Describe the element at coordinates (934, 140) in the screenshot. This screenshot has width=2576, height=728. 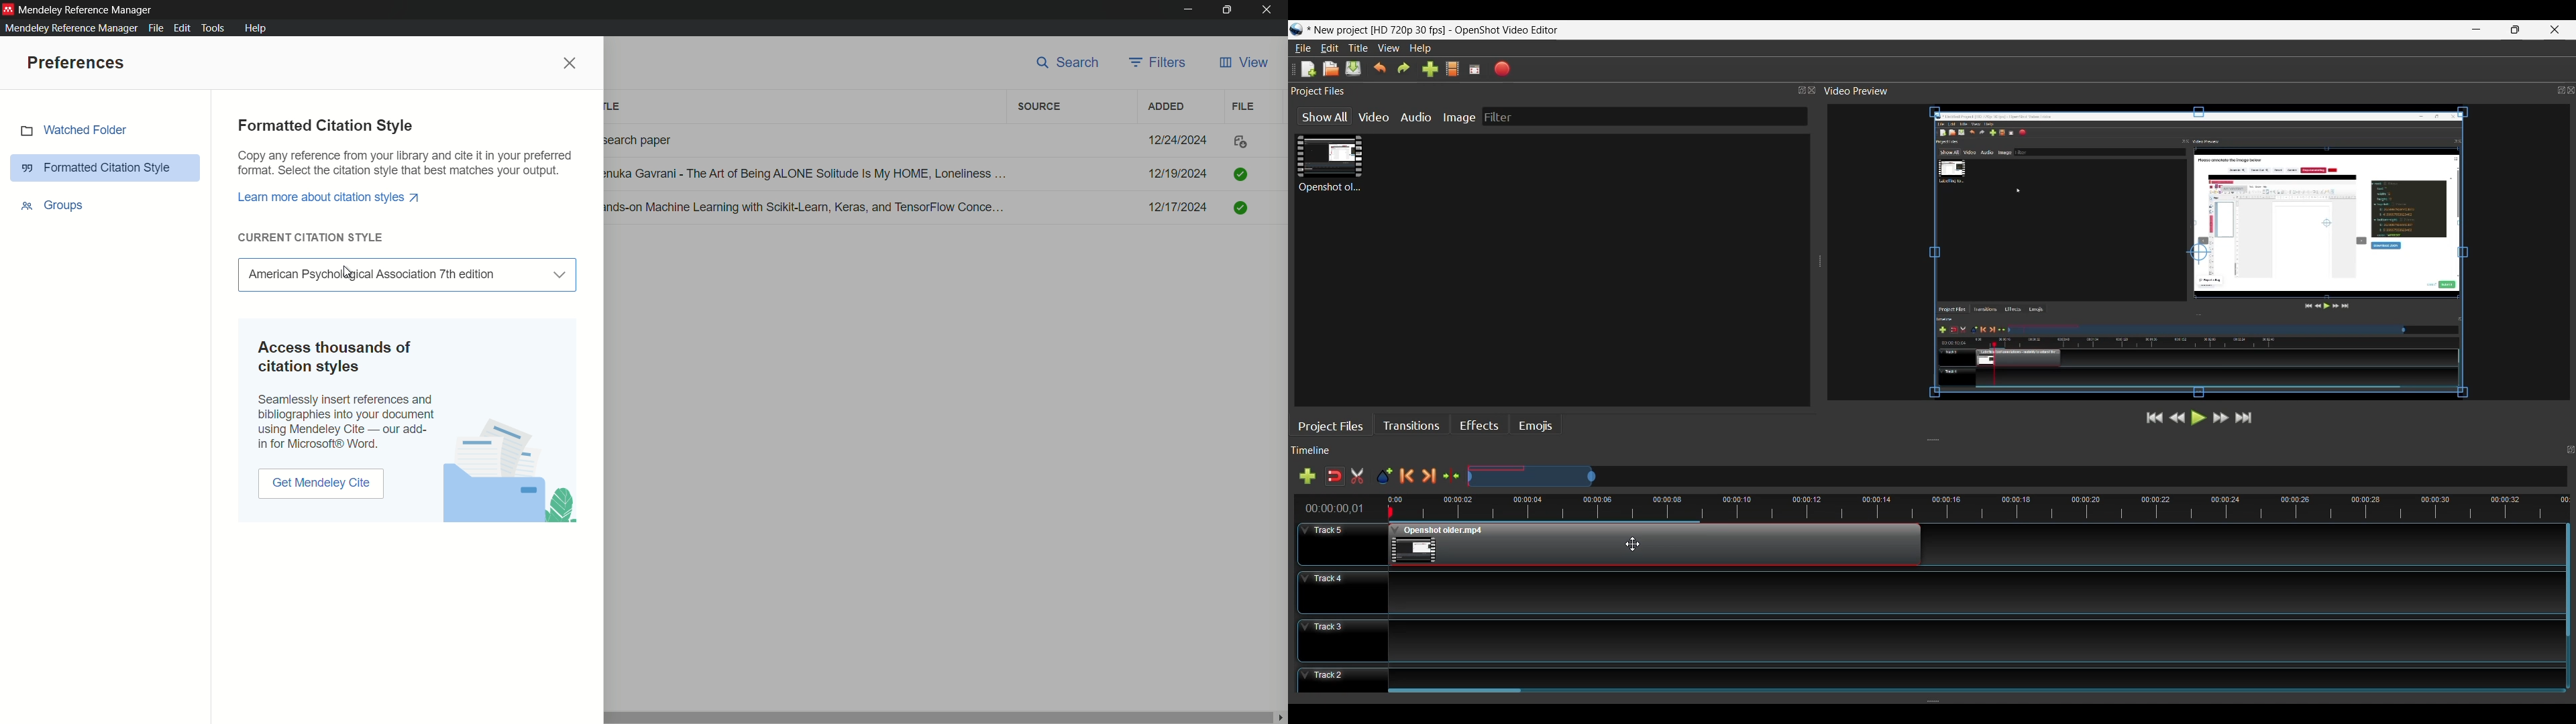
I see `details` at that location.